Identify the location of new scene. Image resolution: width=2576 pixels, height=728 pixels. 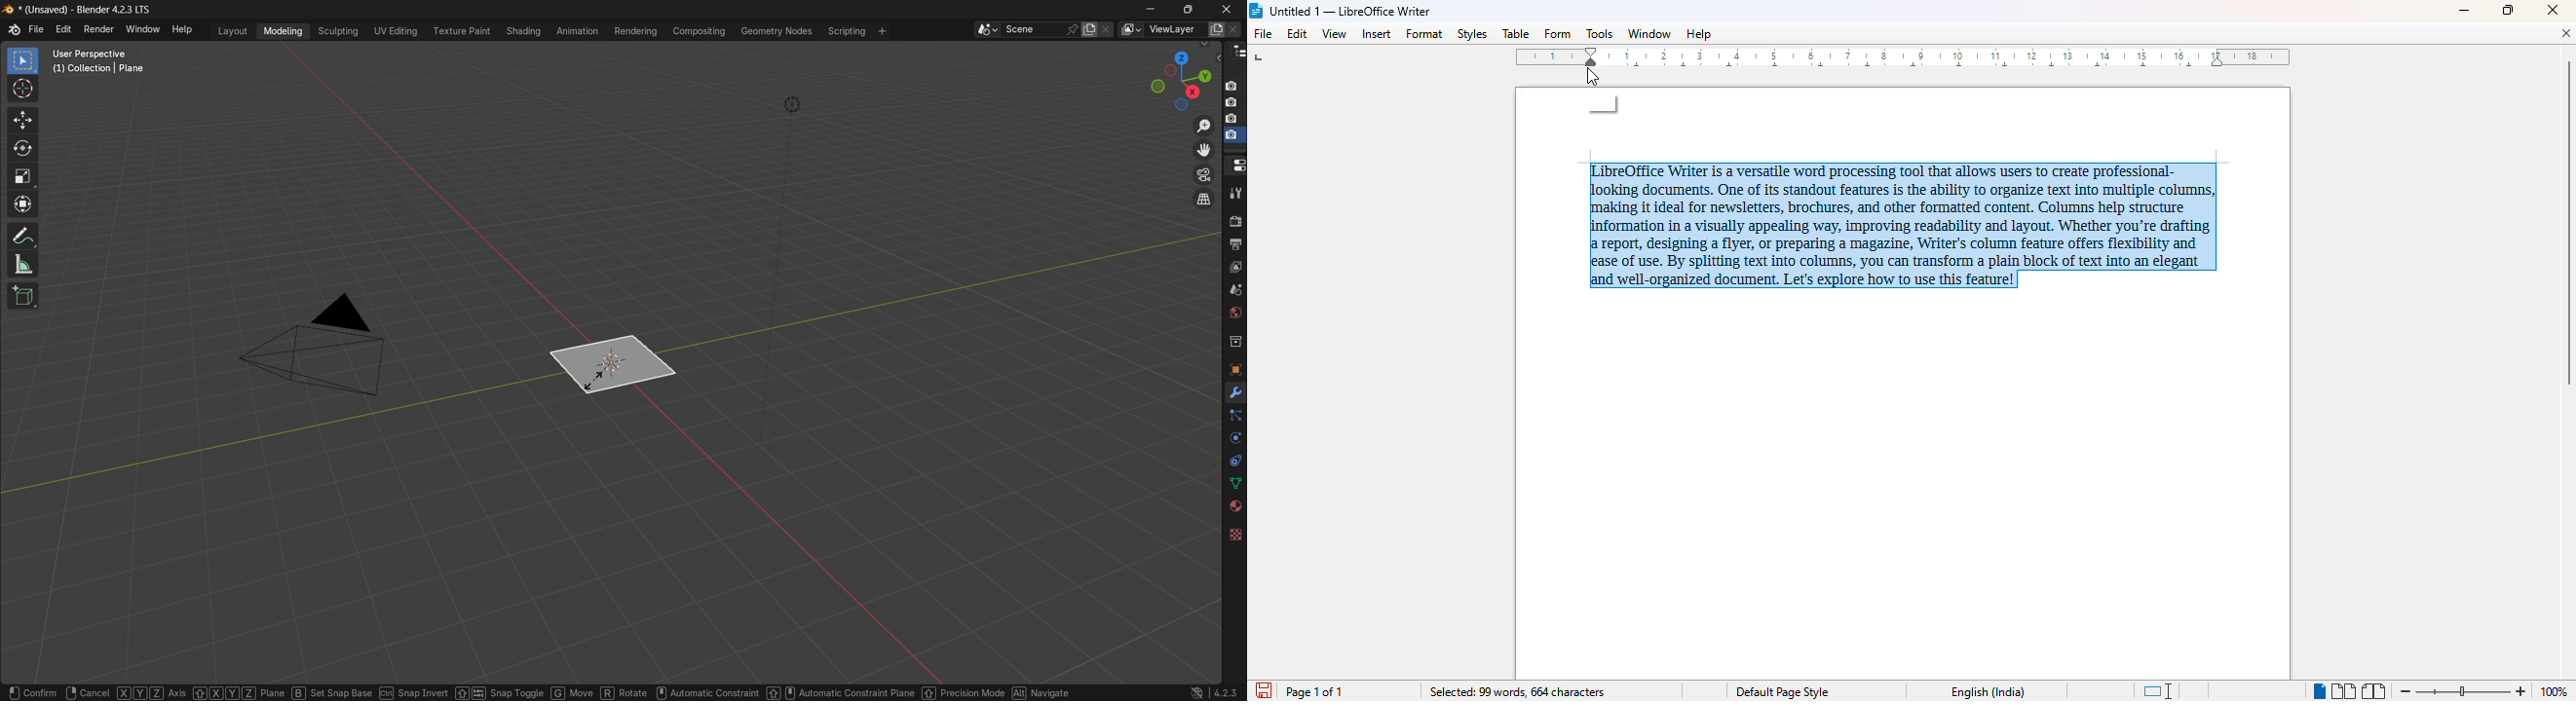
(1091, 30).